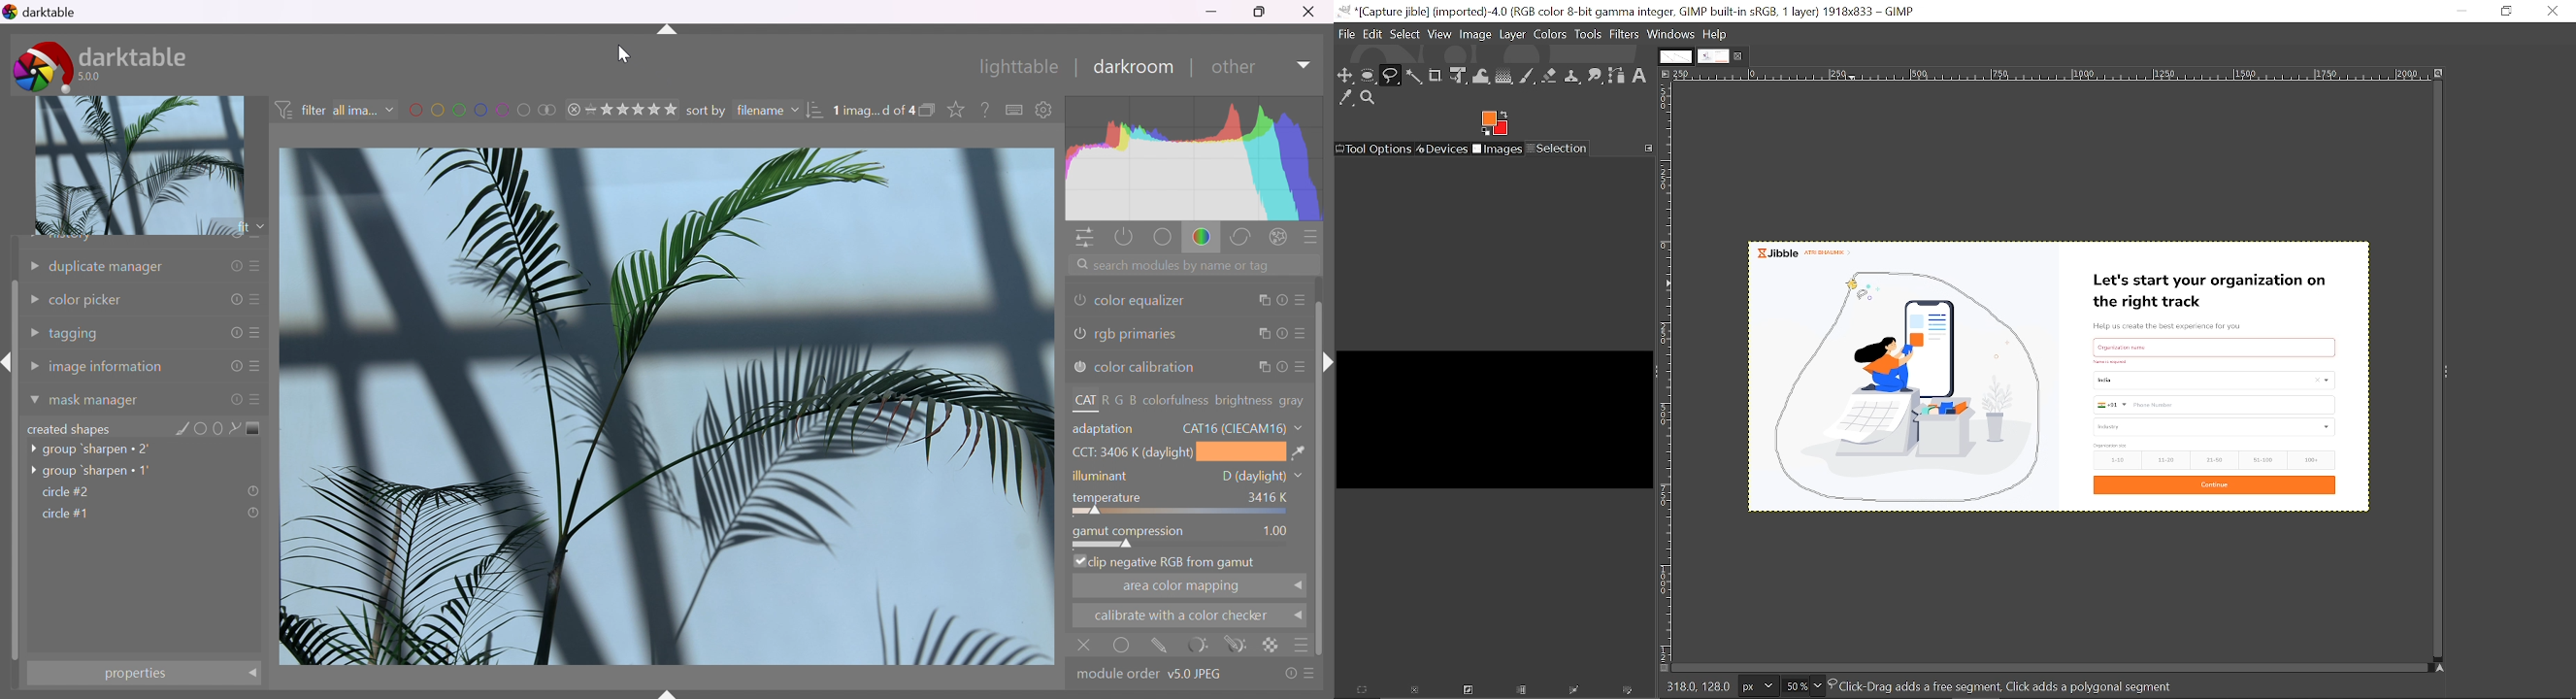 The height and width of the screenshot is (700, 2576). What do you see at coordinates (2552, 11) in the screenshot?
I see `Close` at bounding box center [2552, 11].